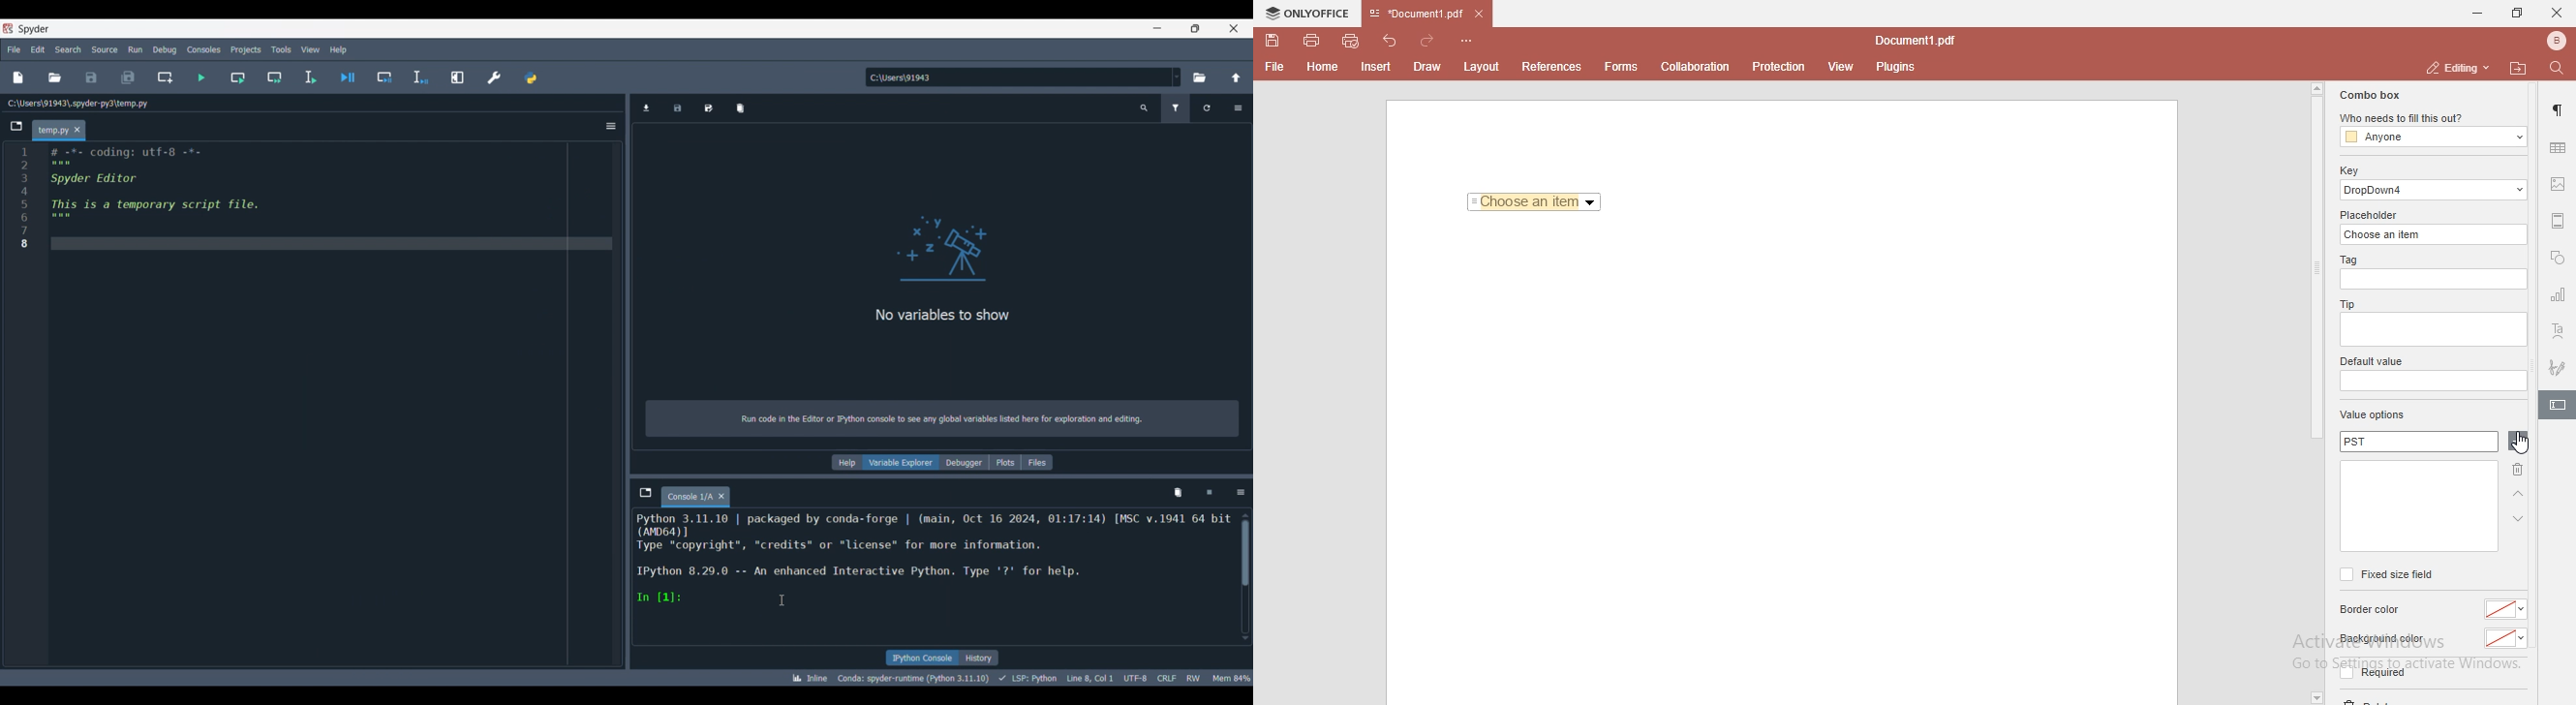  Describe the element at coordinates (77, 103) in the screenshot. I see `File location` at that location.